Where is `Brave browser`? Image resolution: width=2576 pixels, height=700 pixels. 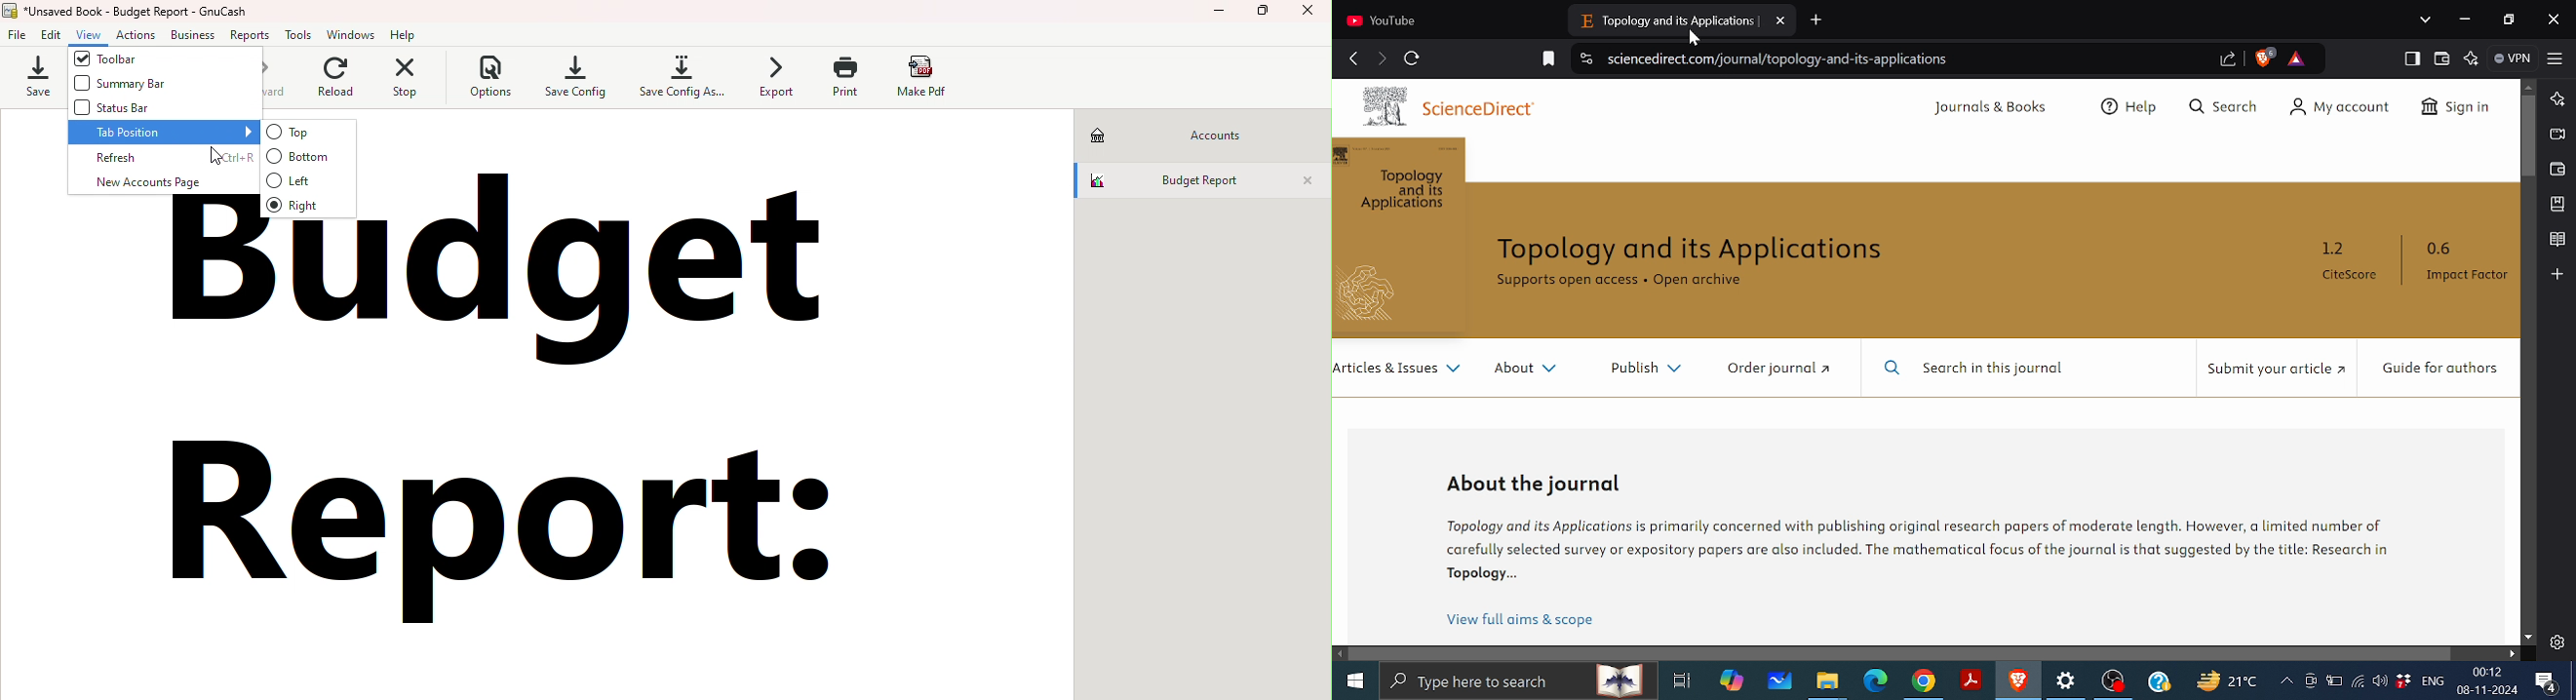
Brave browser is located at coordinates (2018, 681).